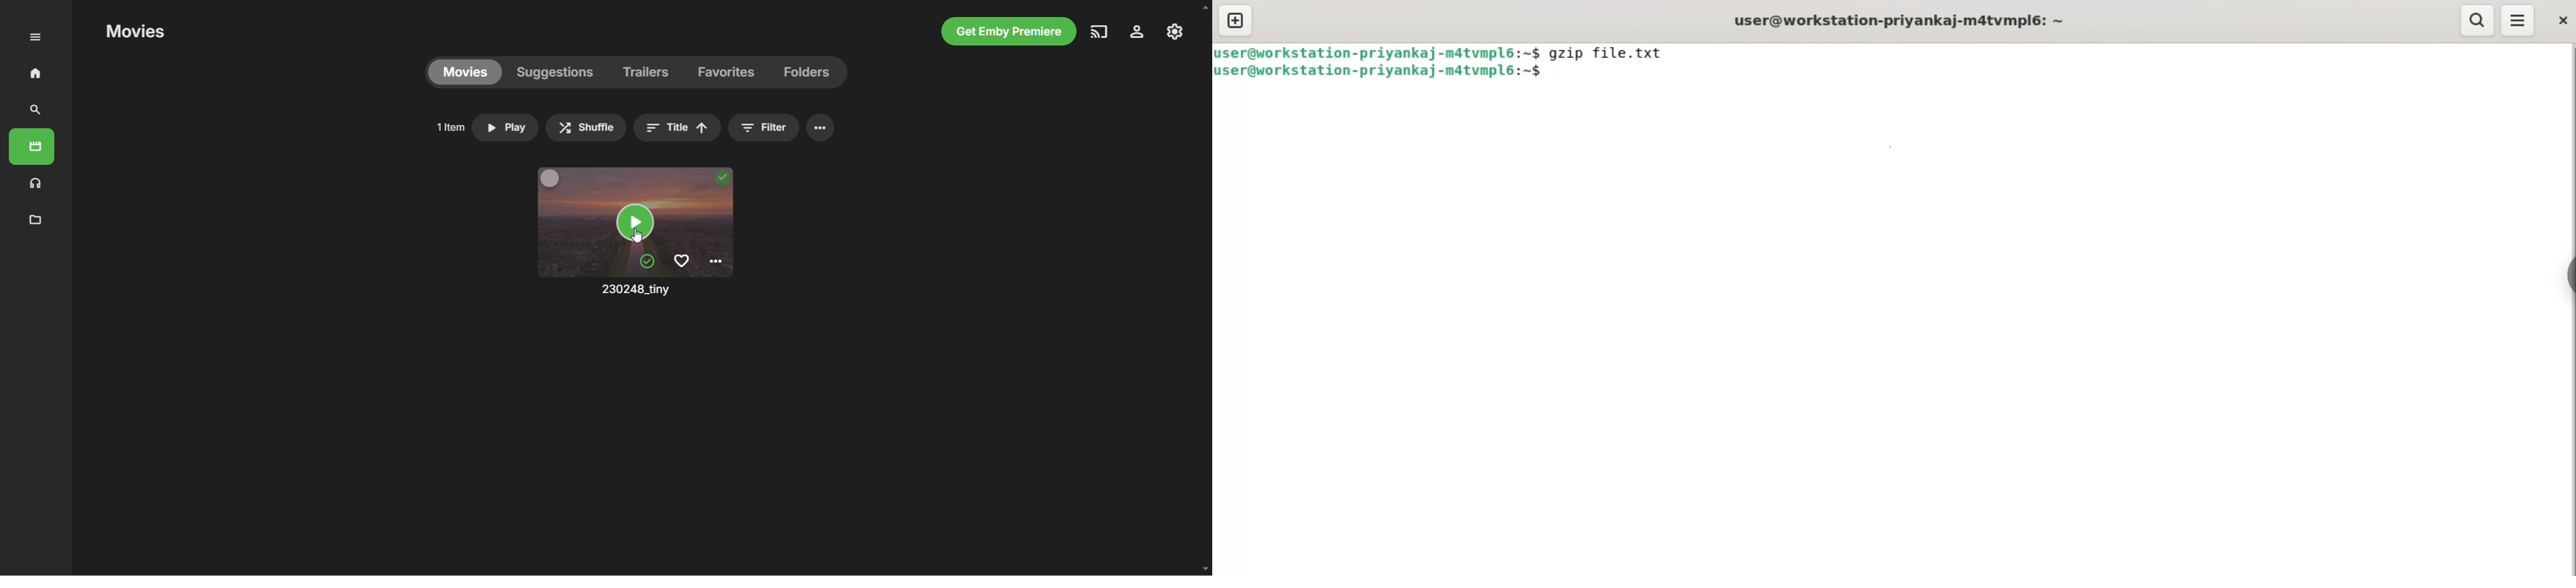 This screenshot has height=588, width=2576. I want to click on menu, so click(2517, 20).